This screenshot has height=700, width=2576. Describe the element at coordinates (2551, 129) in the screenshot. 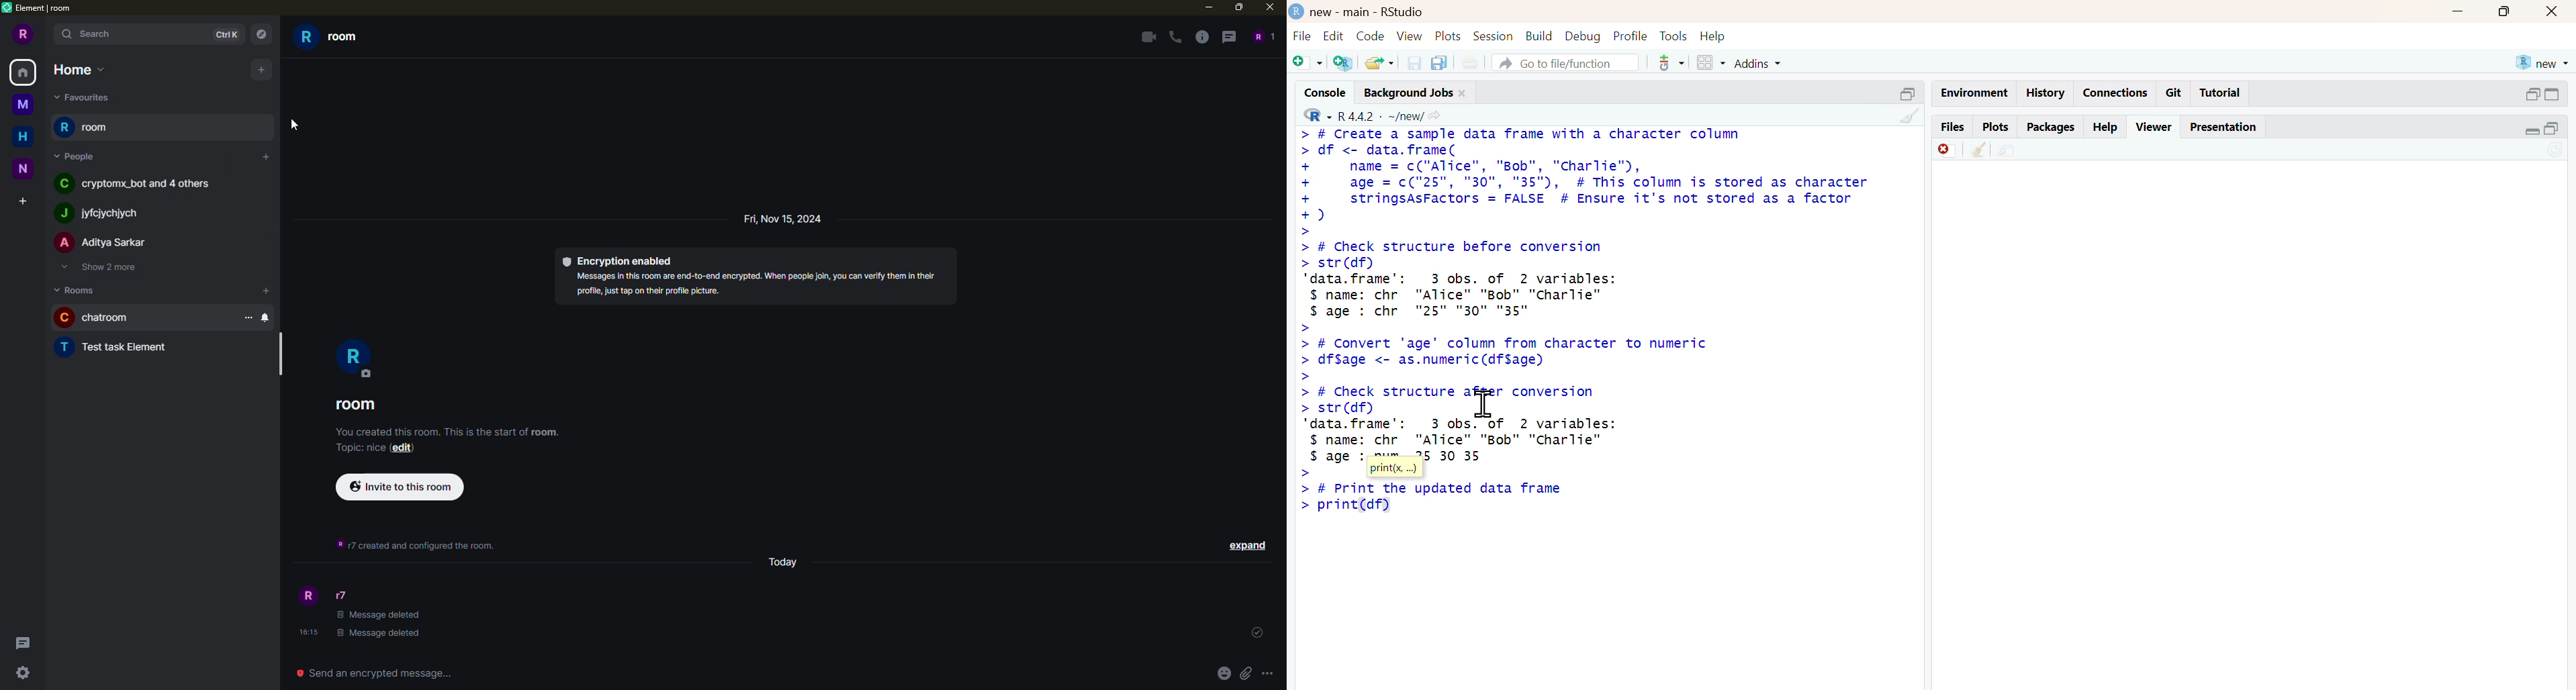

I see `open in separate window` at that location.